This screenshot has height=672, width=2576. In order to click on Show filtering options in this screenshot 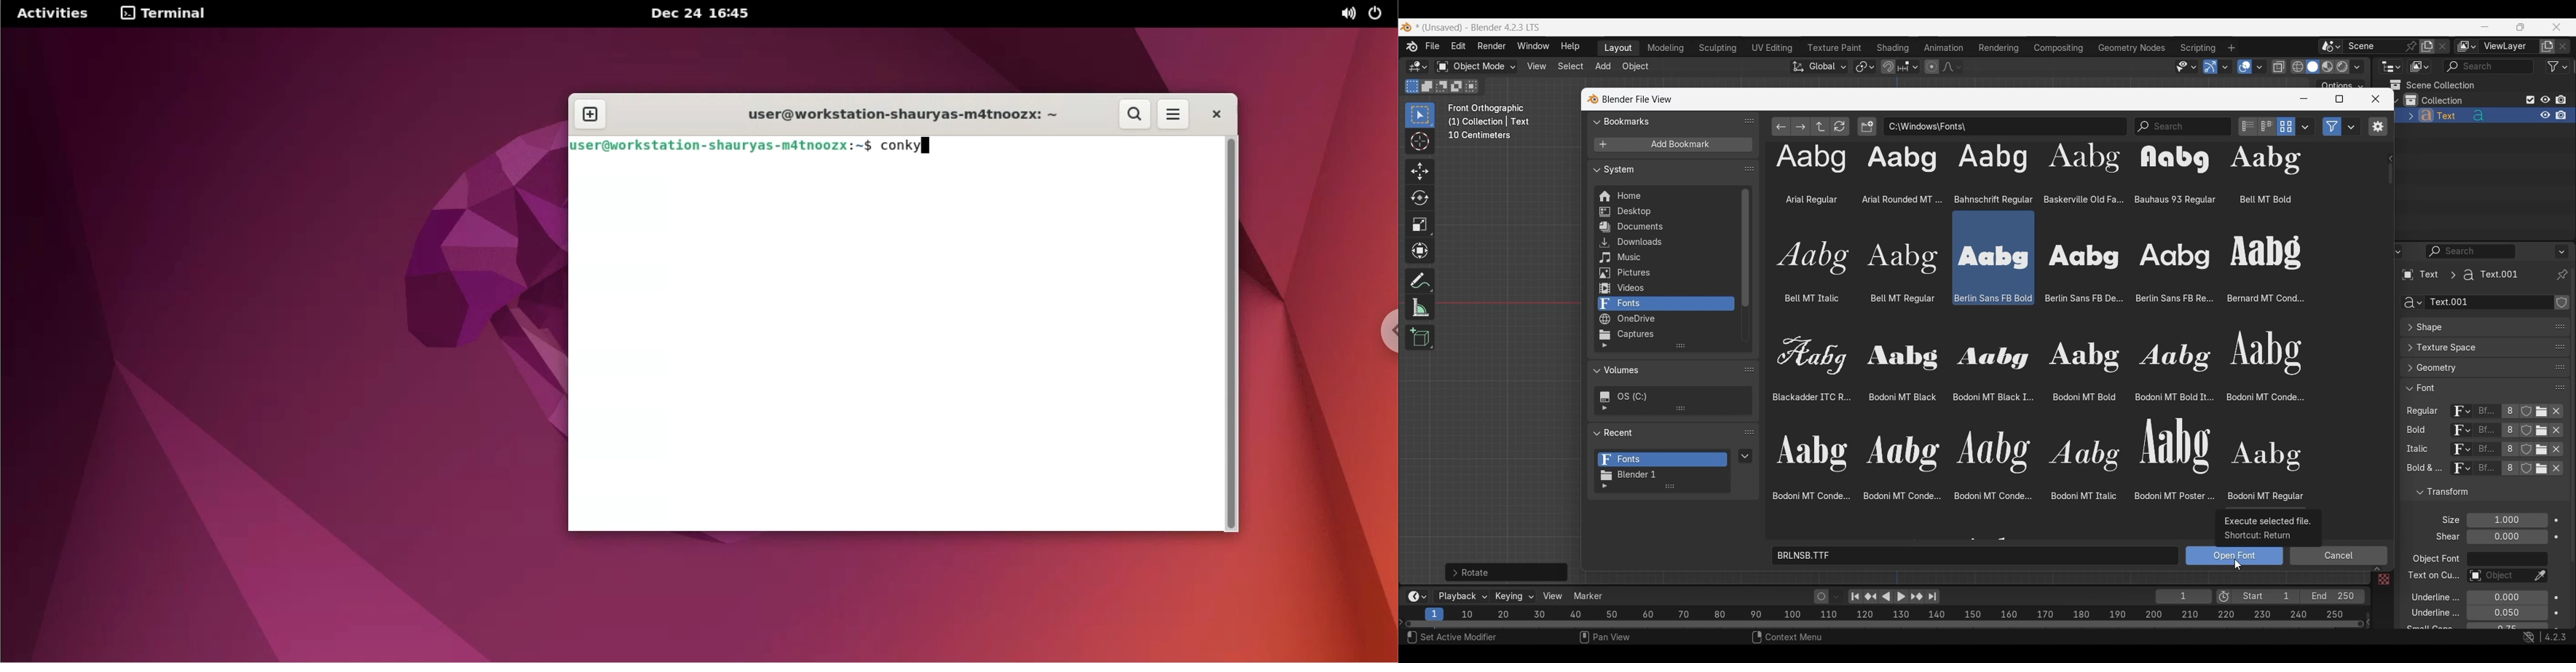, I will do `click(1605, 346)`.